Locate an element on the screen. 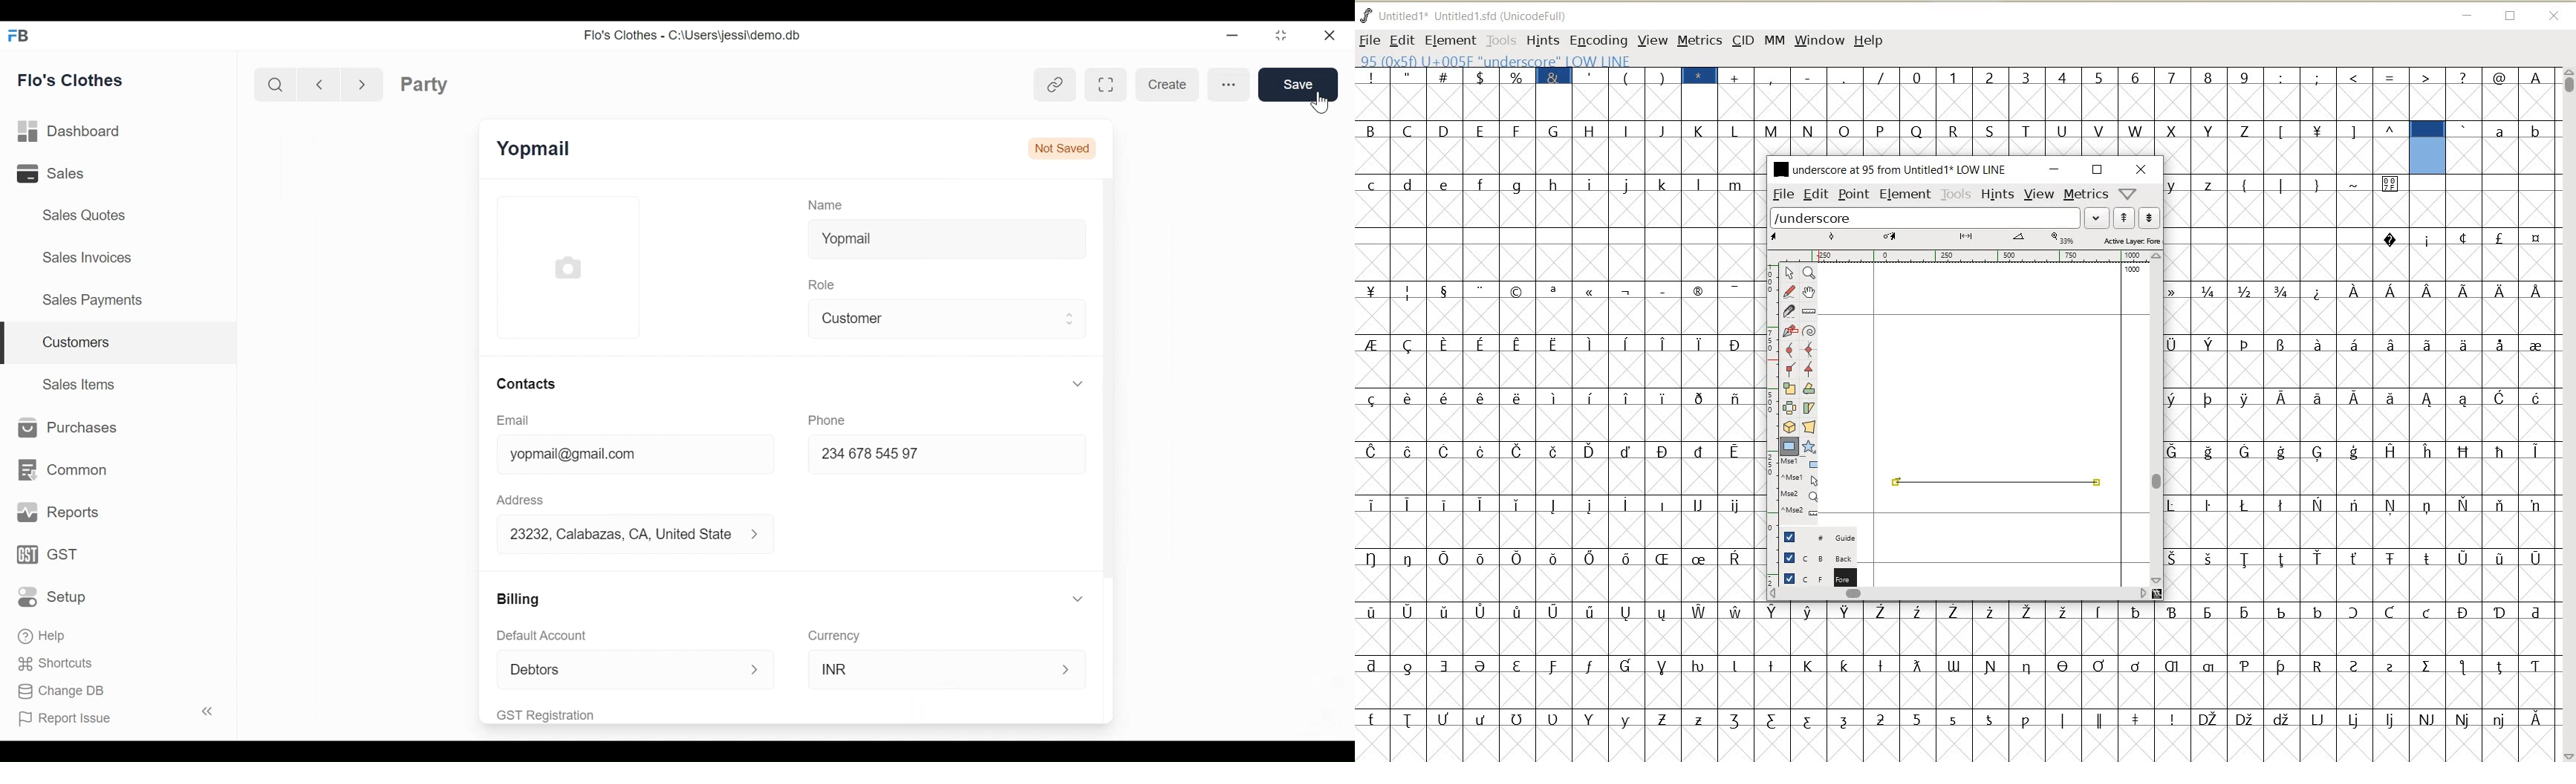 The height and width of the screenshot is (784, 2576). metrics is located at coordinates (2085, 193).